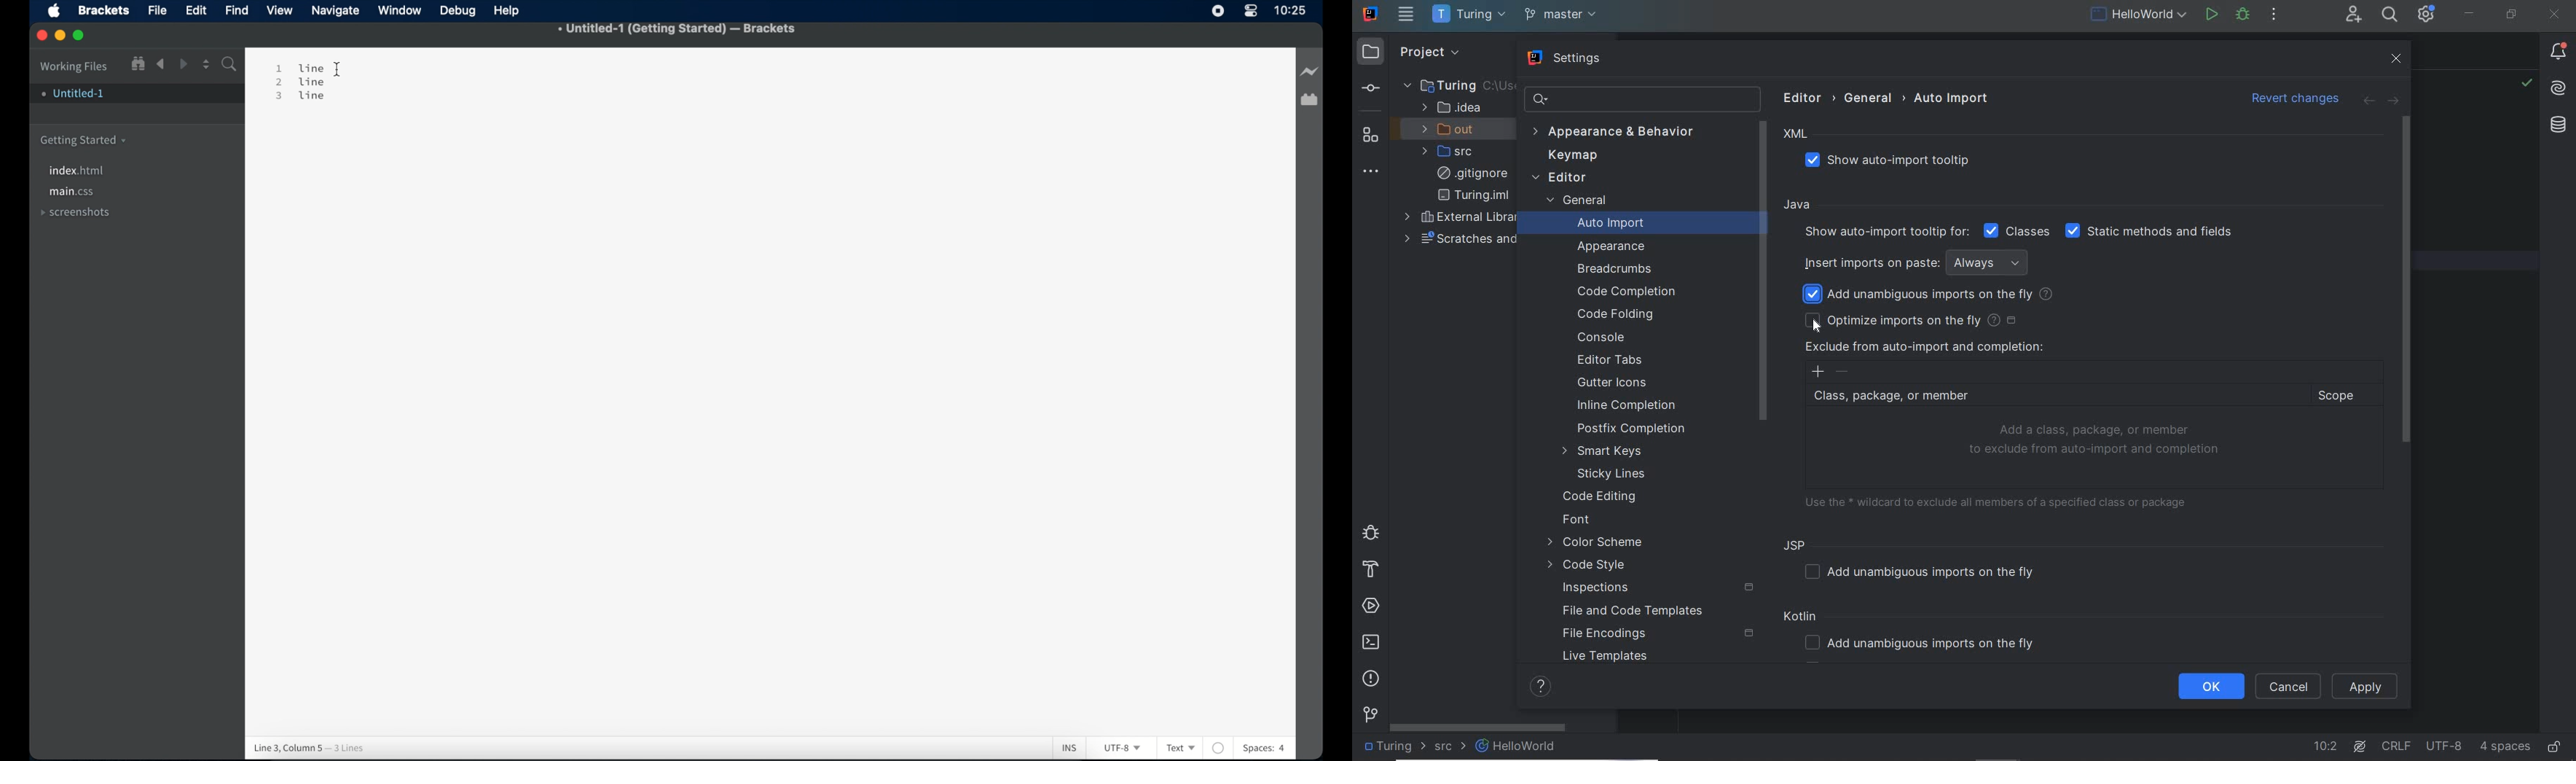 The width and height of the screenshot is (2576, 784). Describe the element at coordinates (1065, 742) in the screenshot. I see `ins` at that location.